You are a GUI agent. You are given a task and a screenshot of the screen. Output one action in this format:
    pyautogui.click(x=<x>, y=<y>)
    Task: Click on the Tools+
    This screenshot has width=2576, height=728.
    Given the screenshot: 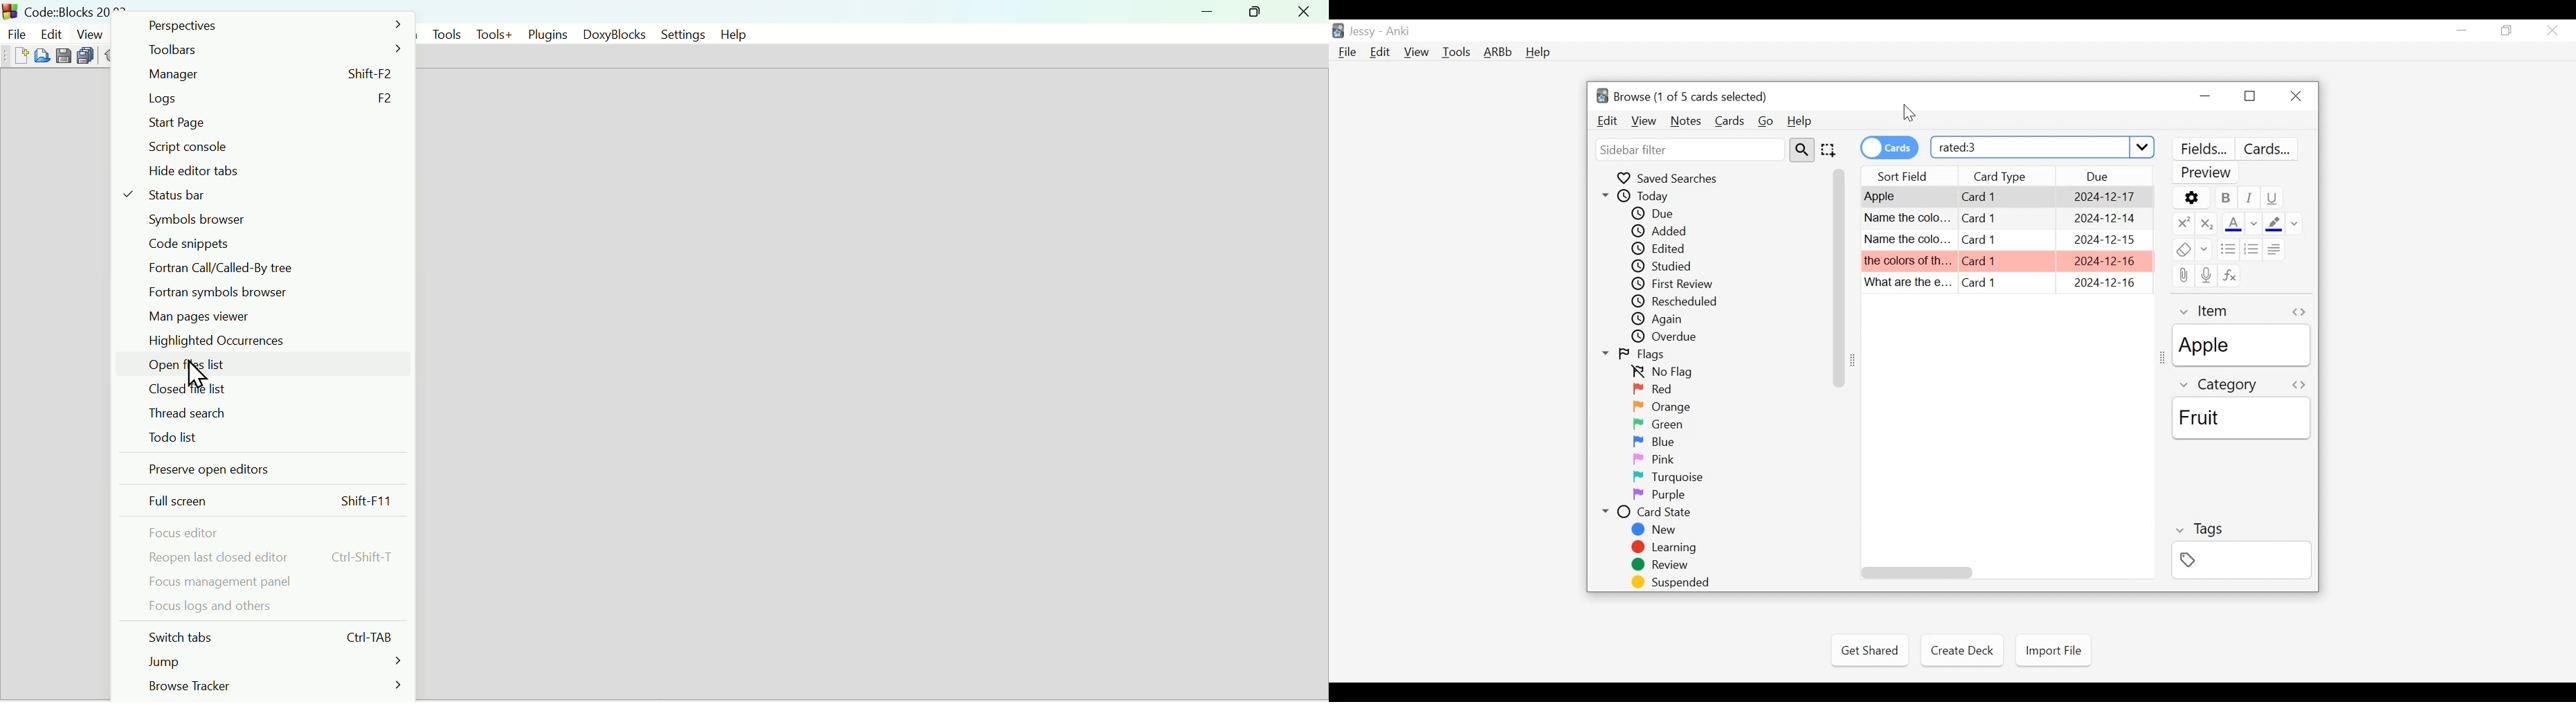 What is the action you would take?
    pyautogui.click(x=494, y=34)
    